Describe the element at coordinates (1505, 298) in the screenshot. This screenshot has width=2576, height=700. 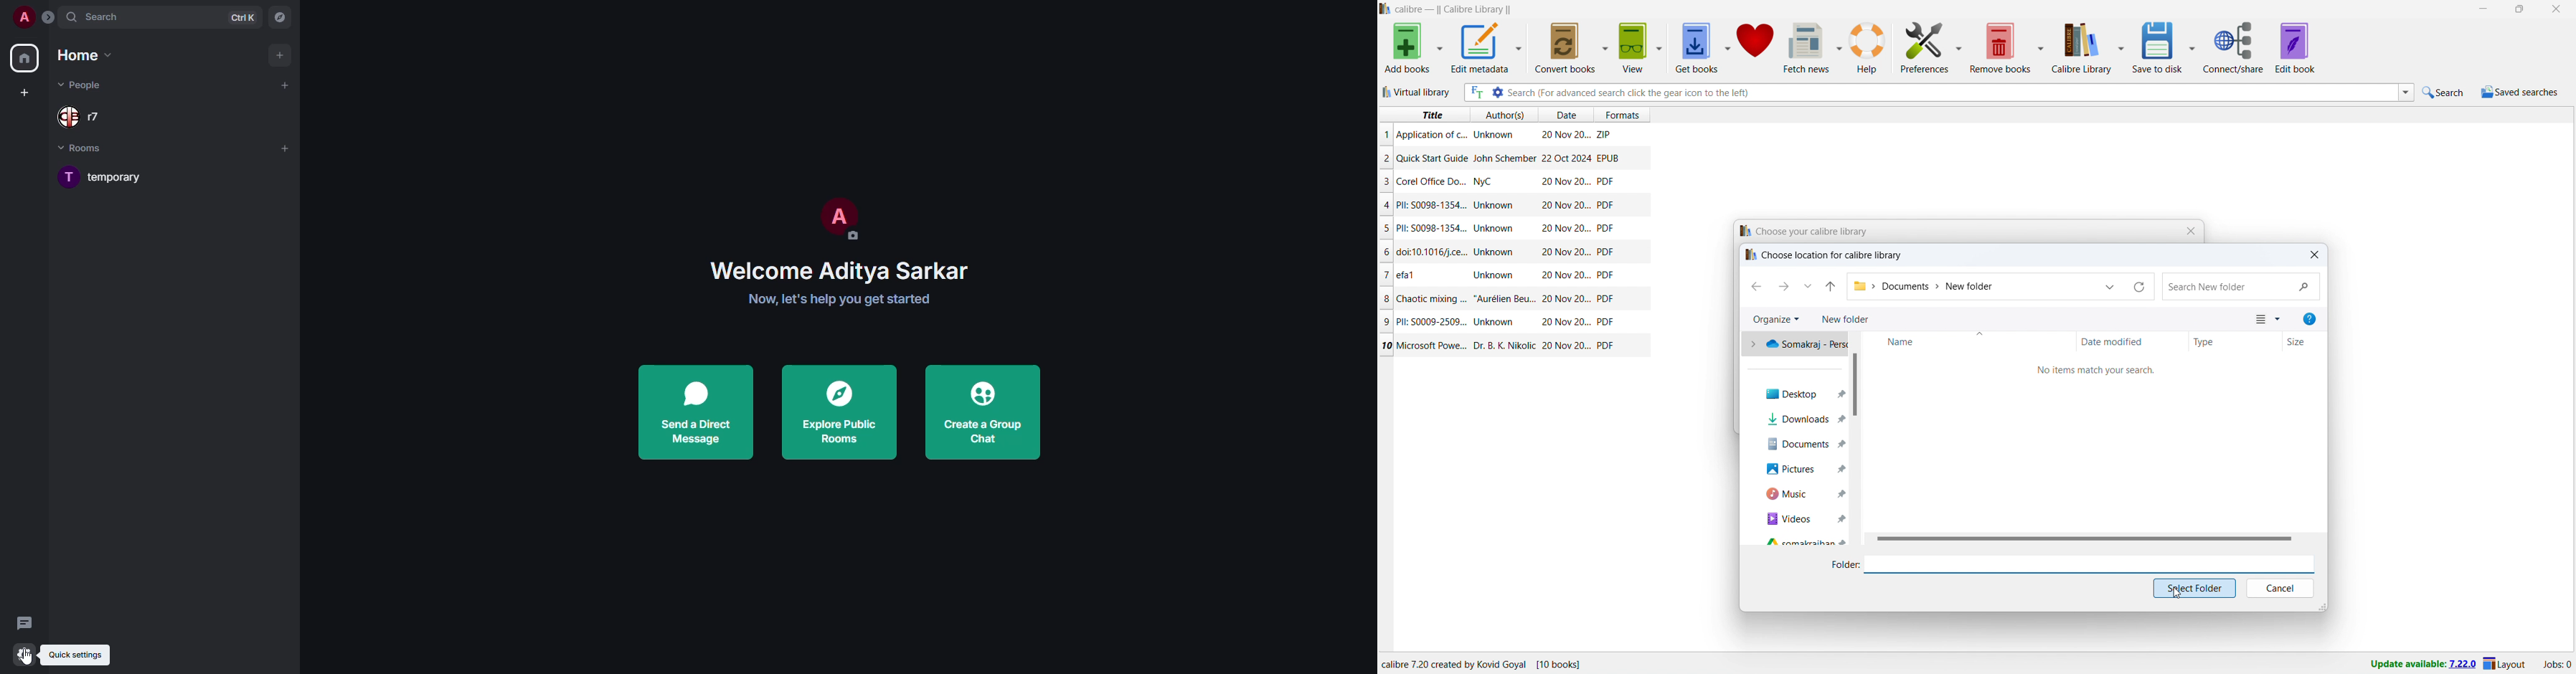
I see `Author` at that location.